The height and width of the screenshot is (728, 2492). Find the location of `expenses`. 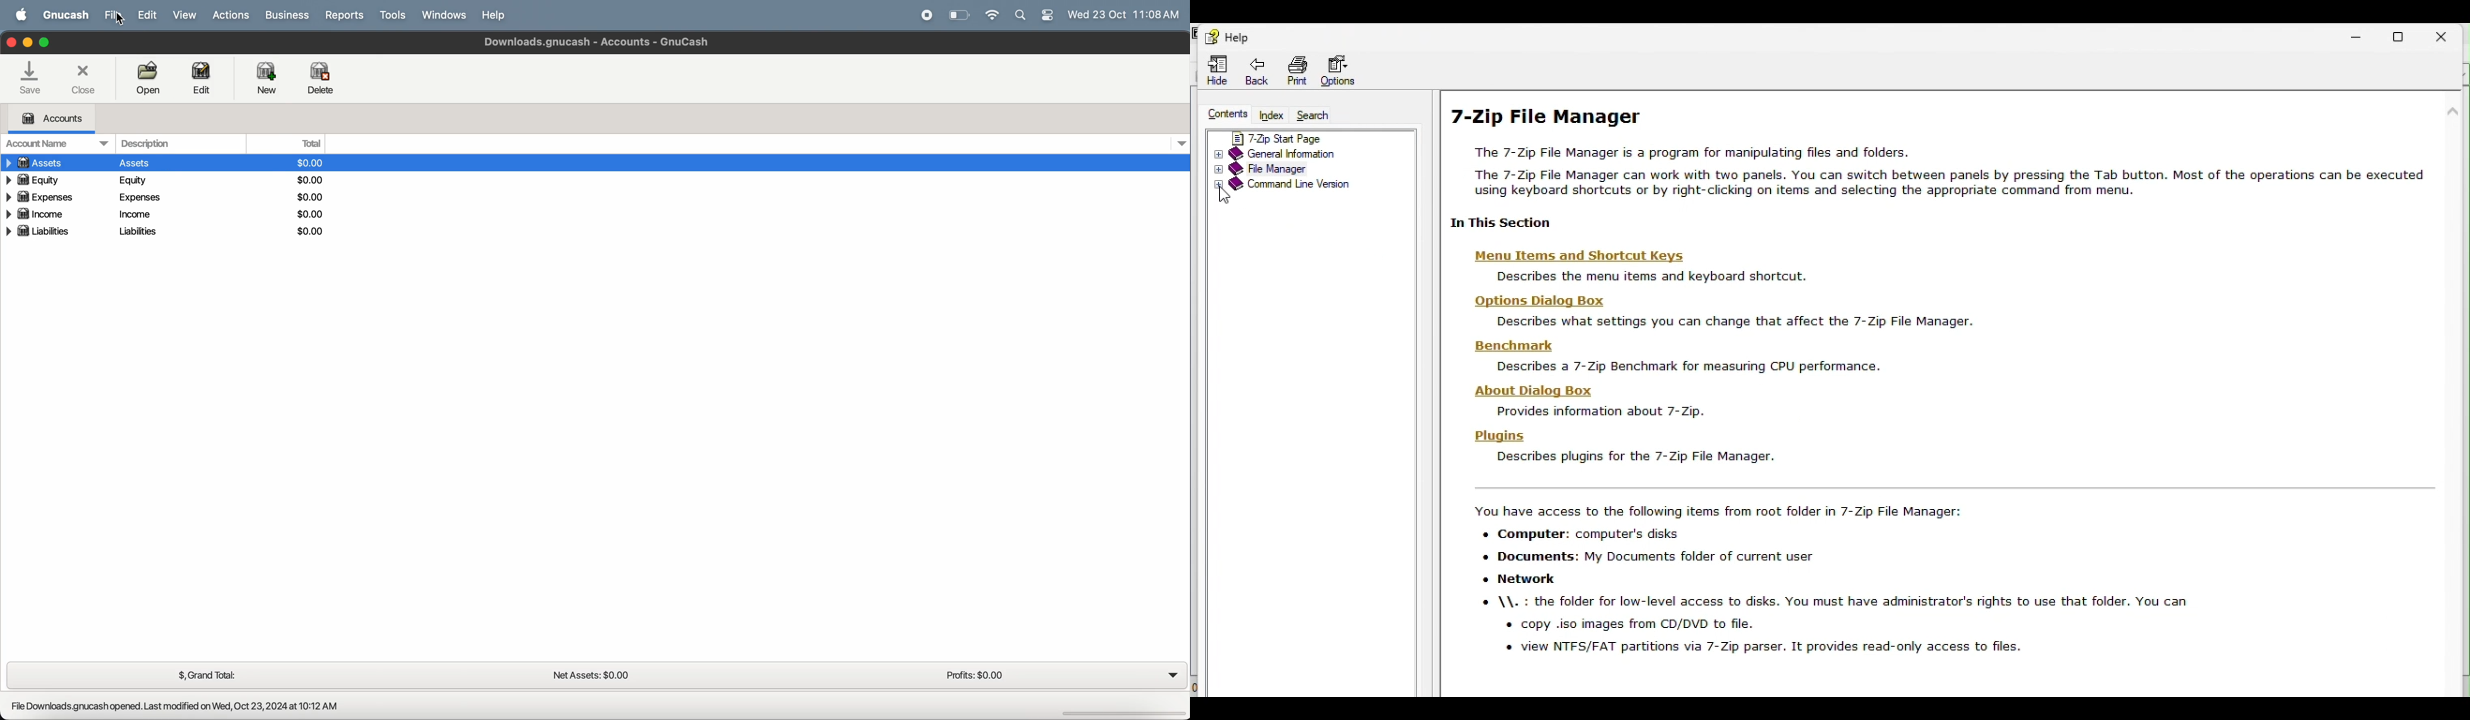

expenses is located at coordinates (39, 196).